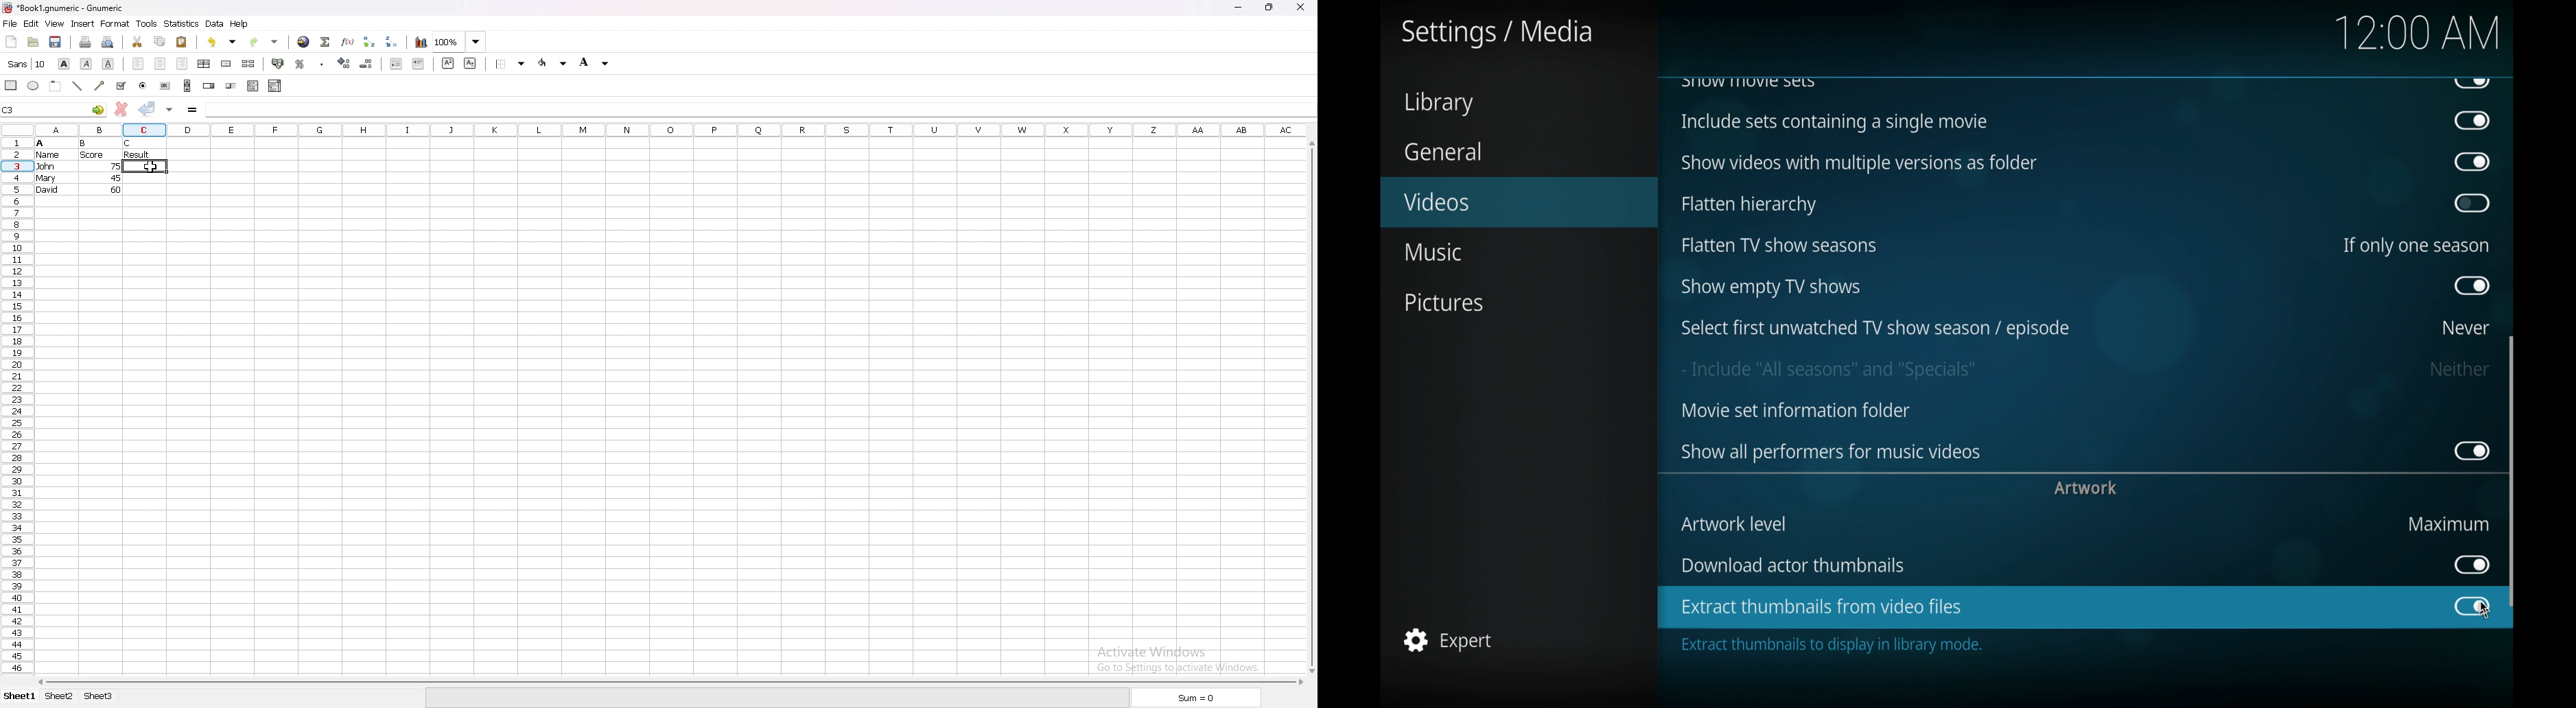 The height and width of the screenshot is (728, 2576). I want to click on cut, so click(137, 42).